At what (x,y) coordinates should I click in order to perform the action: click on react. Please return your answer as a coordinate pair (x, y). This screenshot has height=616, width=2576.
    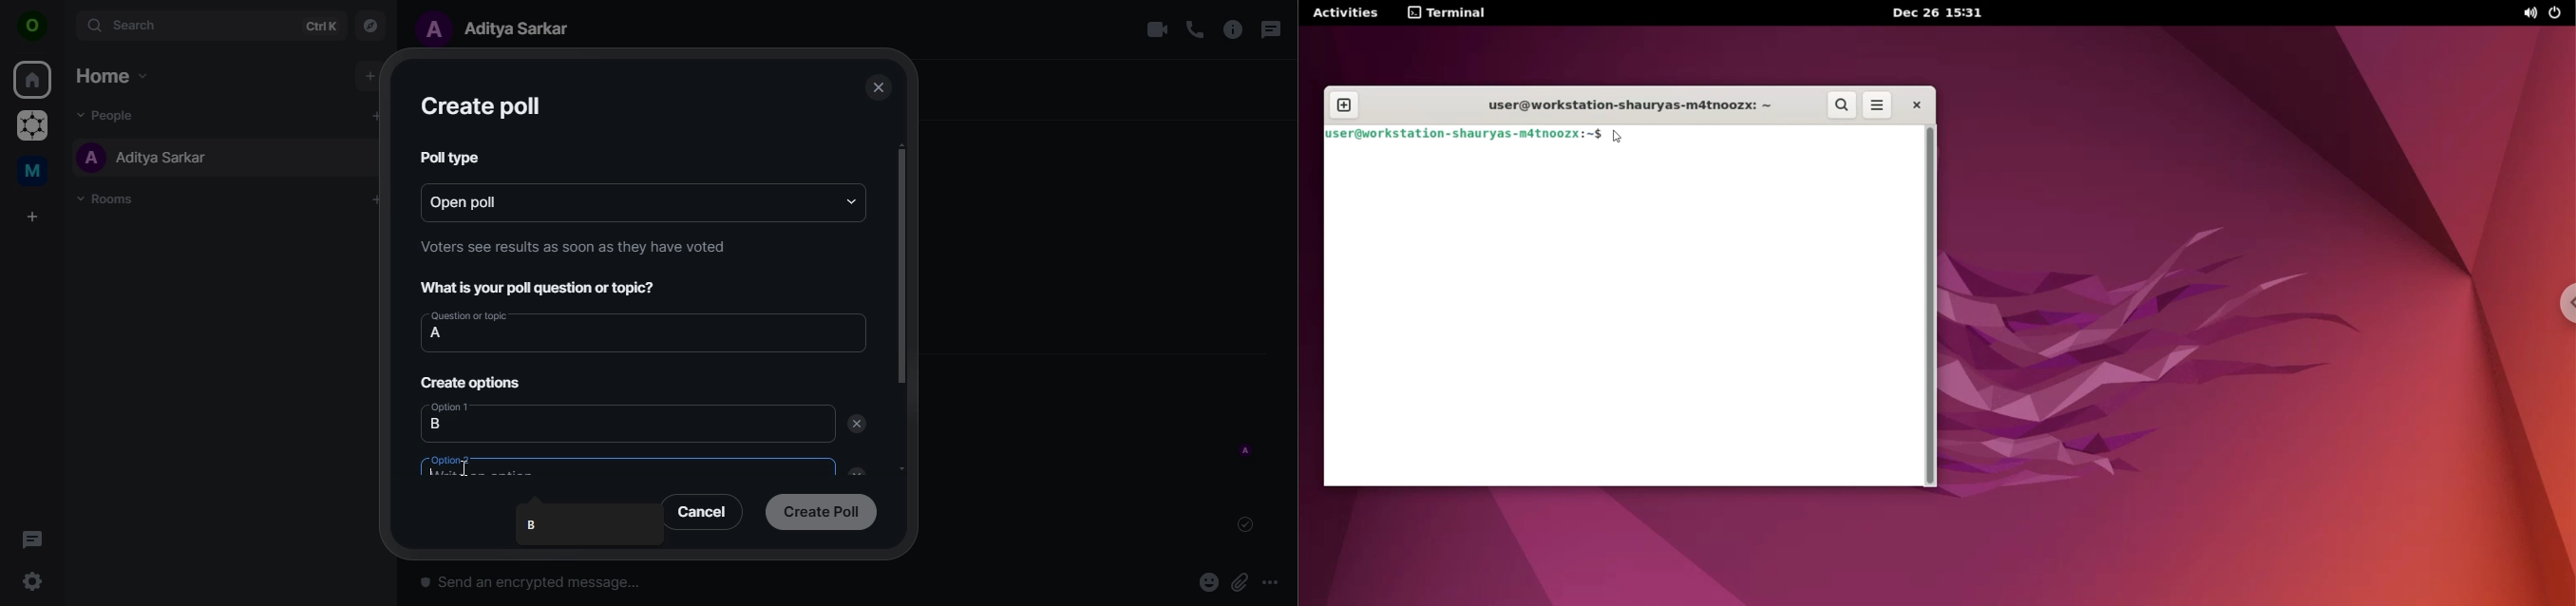
    Looking at the image, I should click on (1209, 584).